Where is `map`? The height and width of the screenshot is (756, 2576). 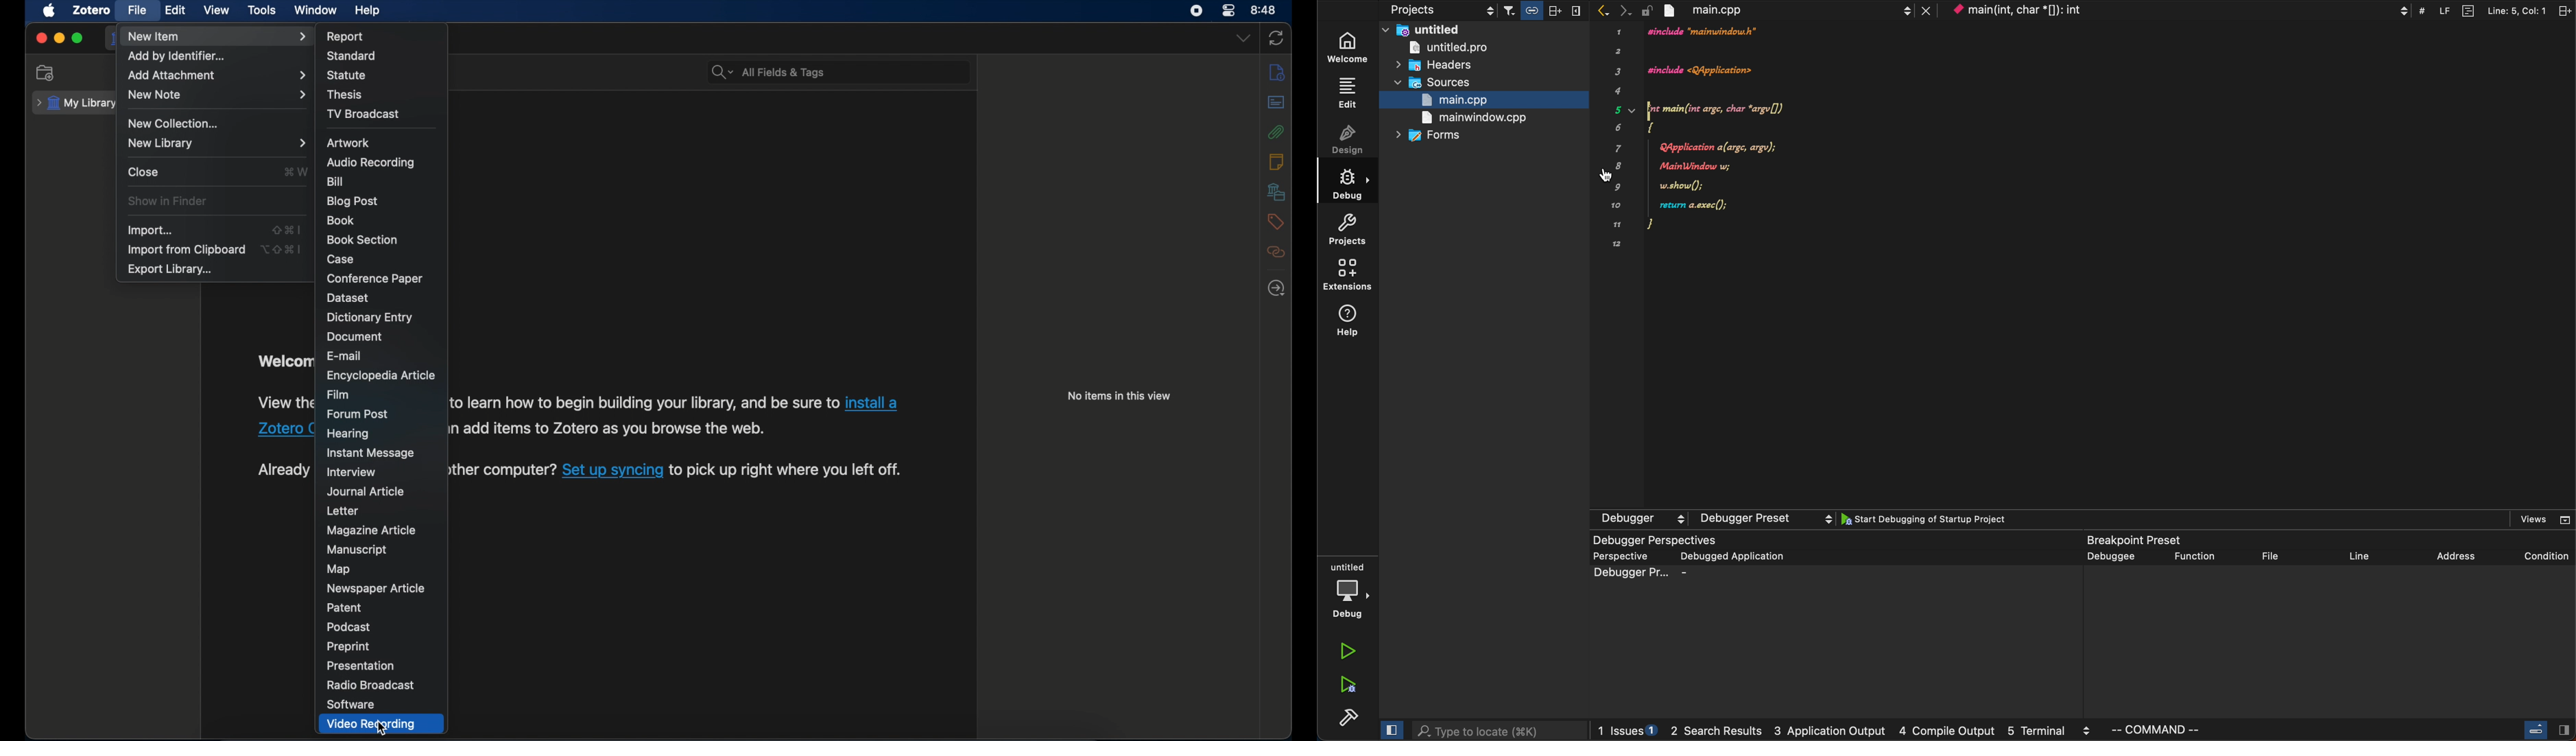 map is located at coordinates (340, 569).